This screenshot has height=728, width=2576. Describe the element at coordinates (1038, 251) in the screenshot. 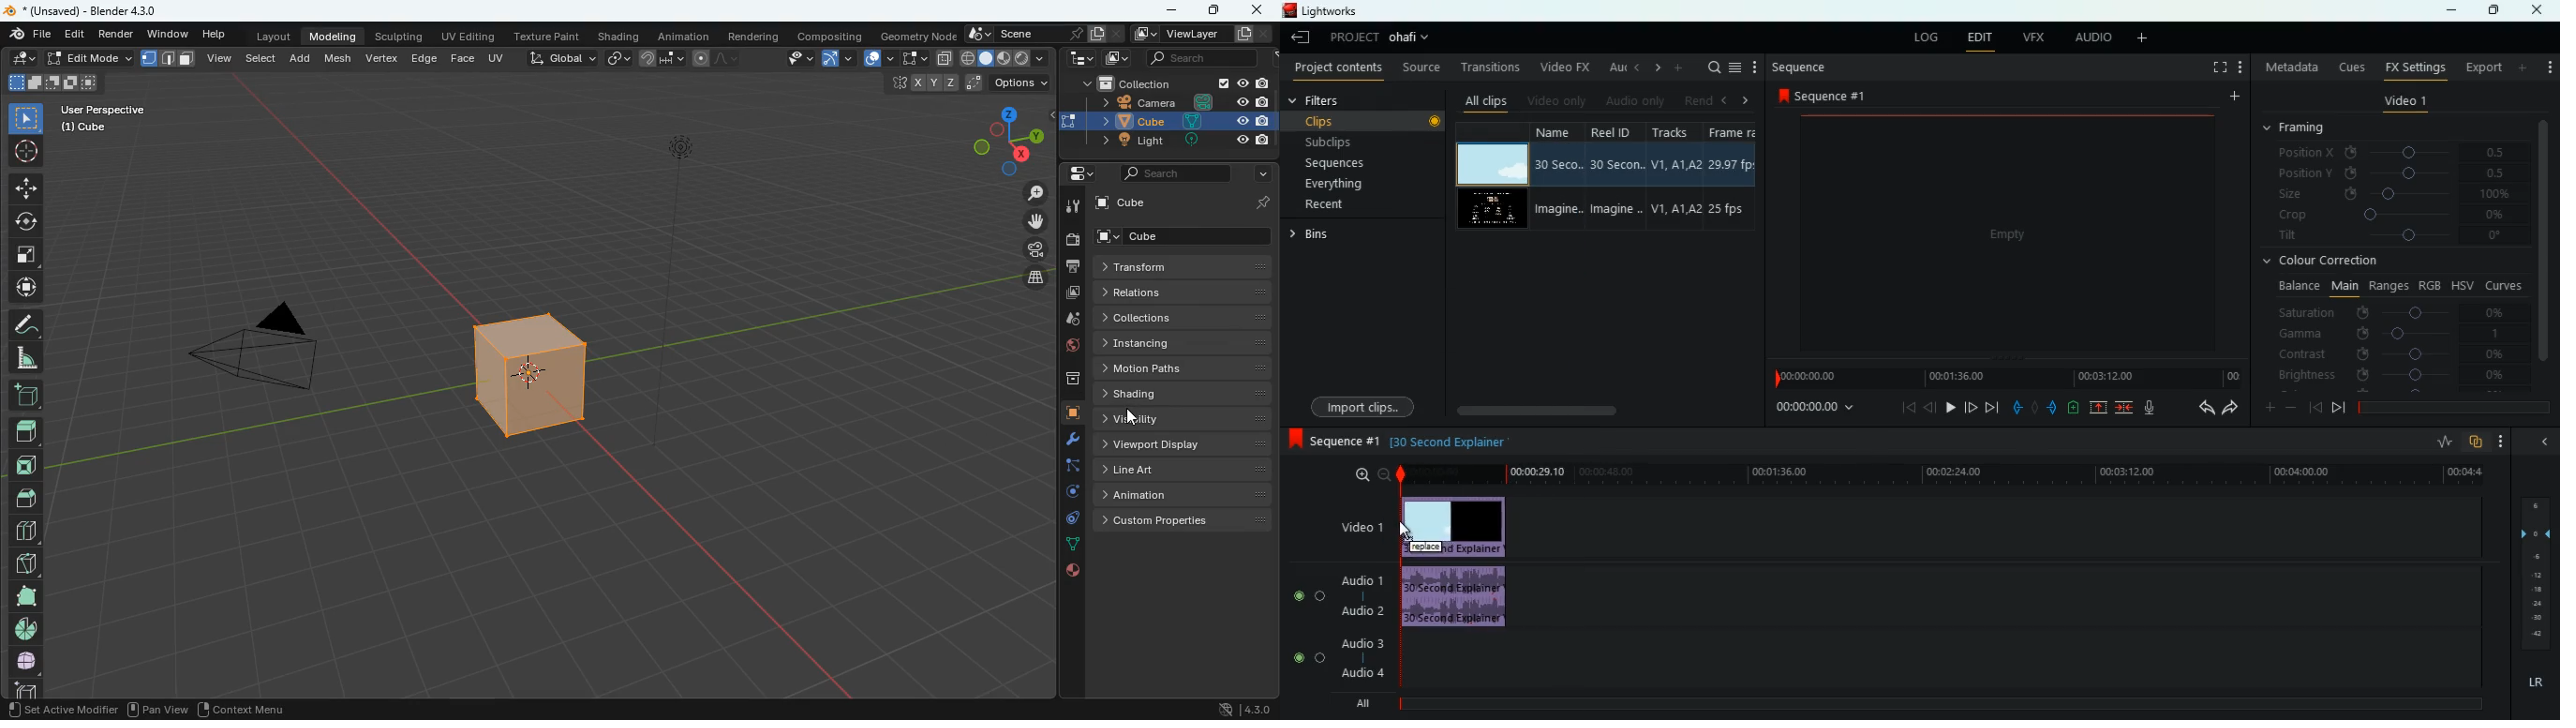

I see `film` at that location.